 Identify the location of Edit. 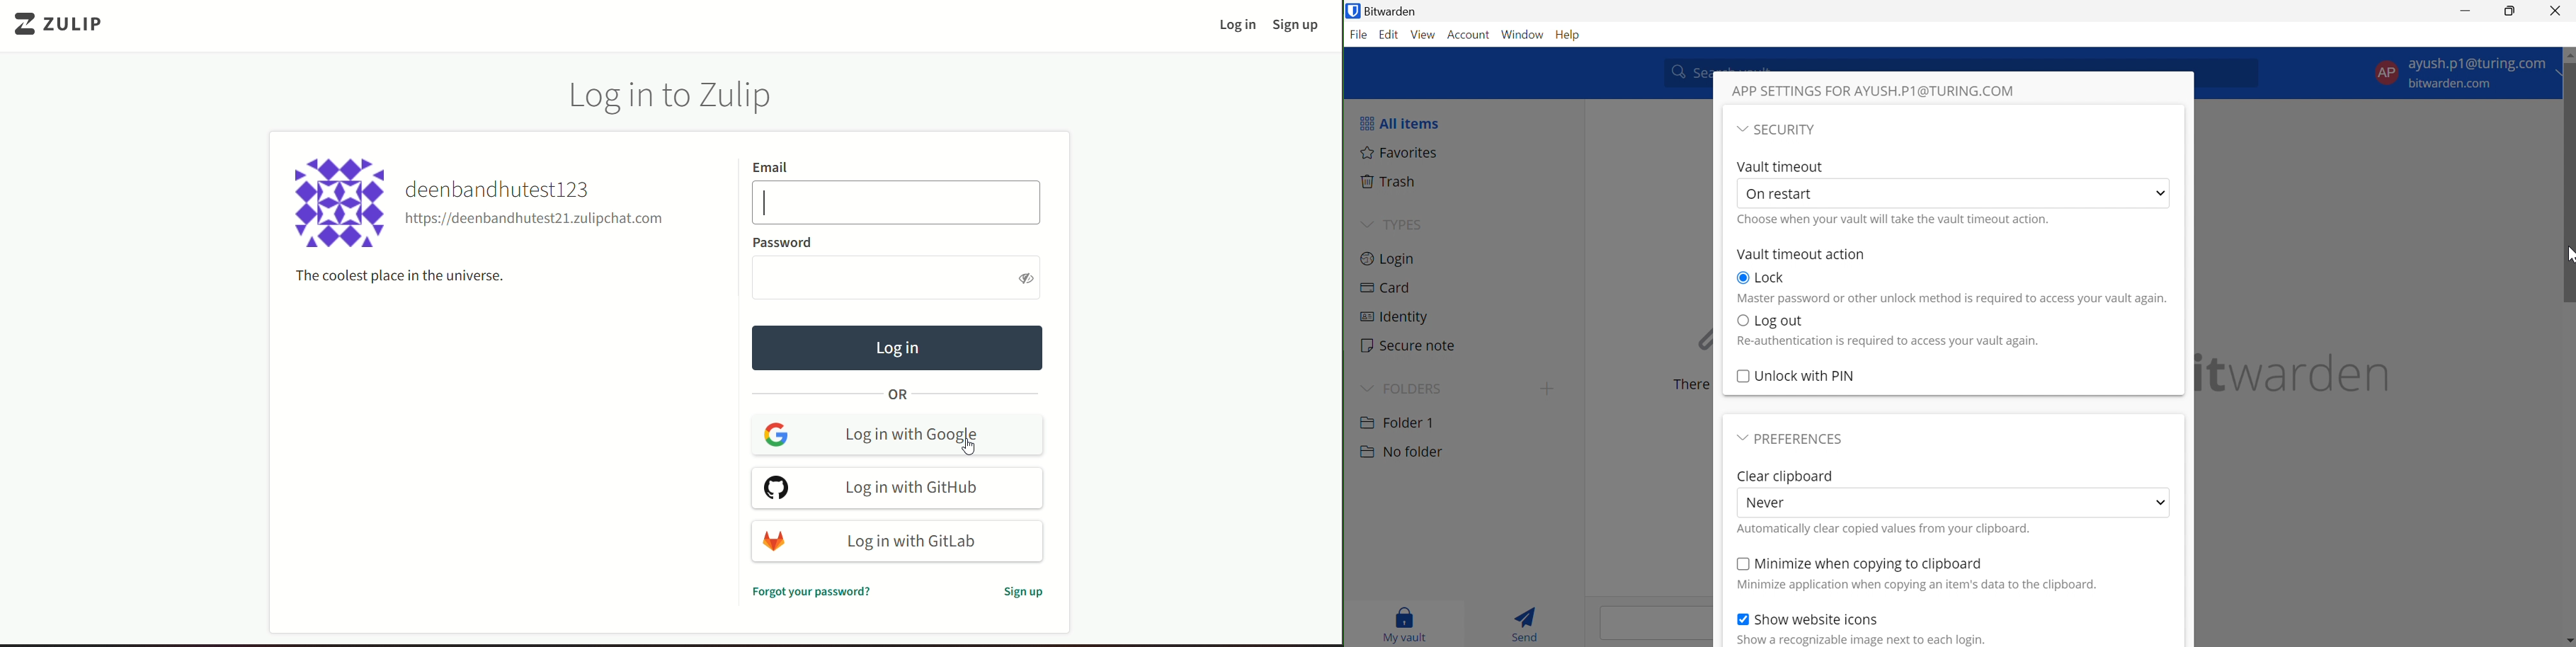
(1390, 36).